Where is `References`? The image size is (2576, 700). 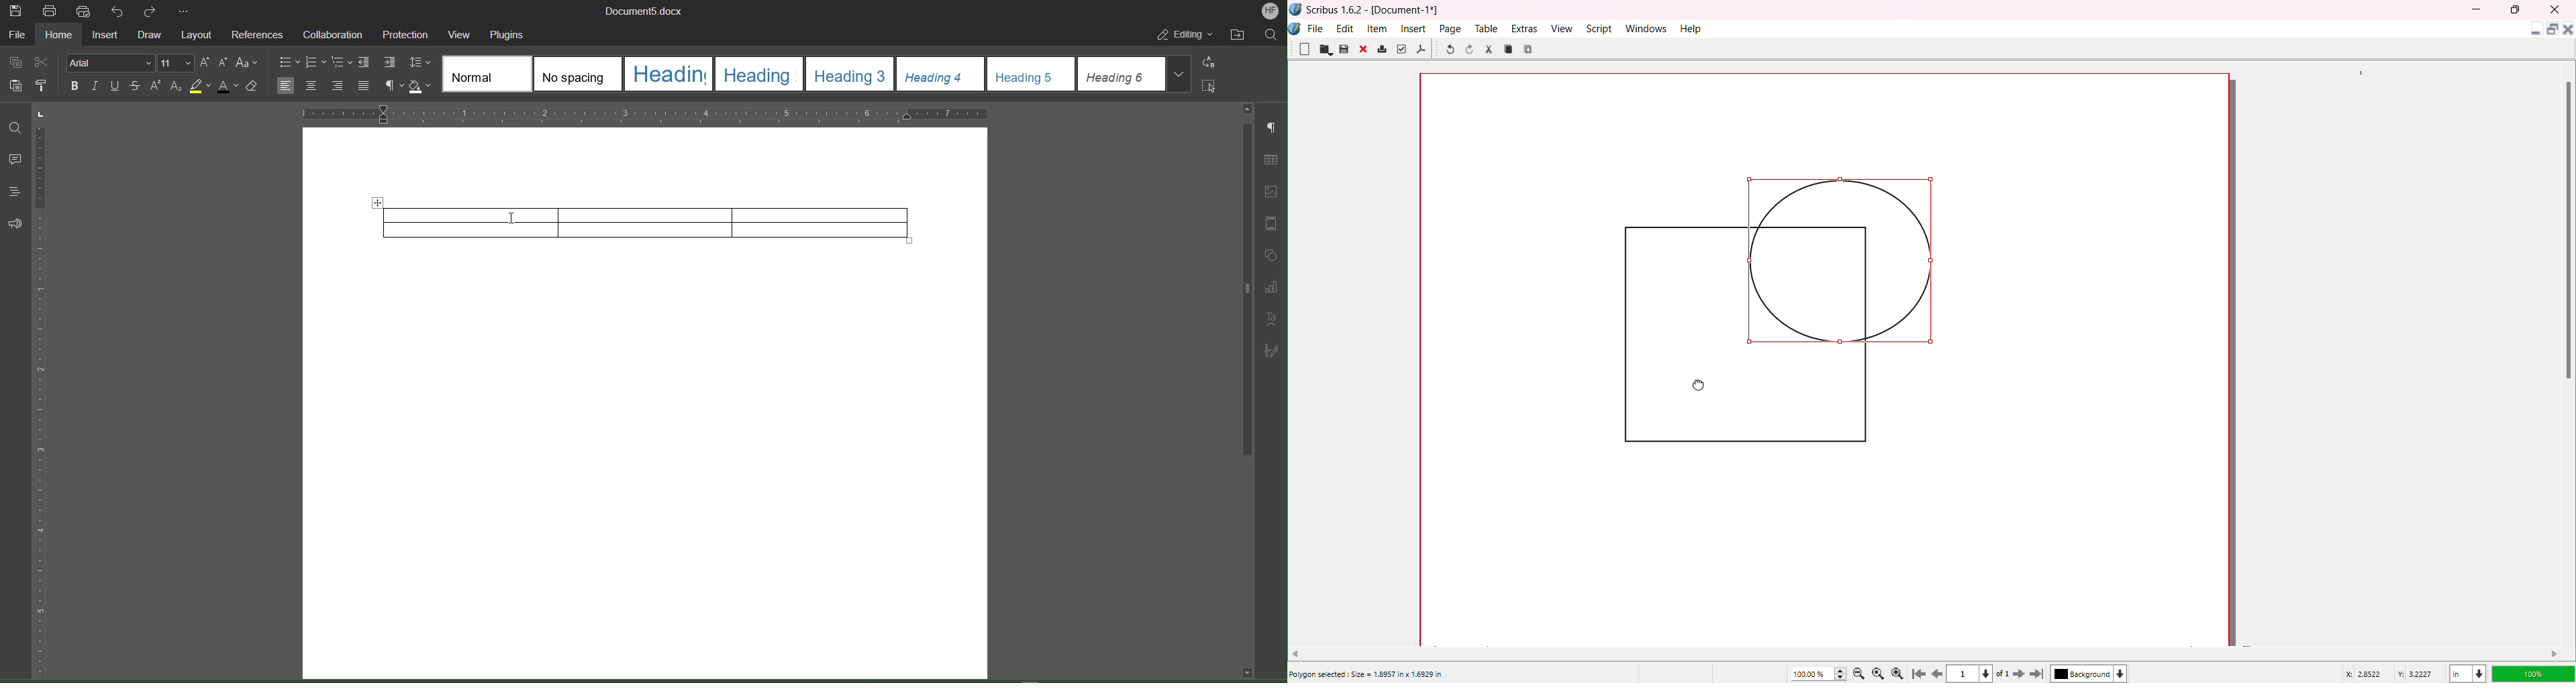 References is located at coordinates (258, 36).